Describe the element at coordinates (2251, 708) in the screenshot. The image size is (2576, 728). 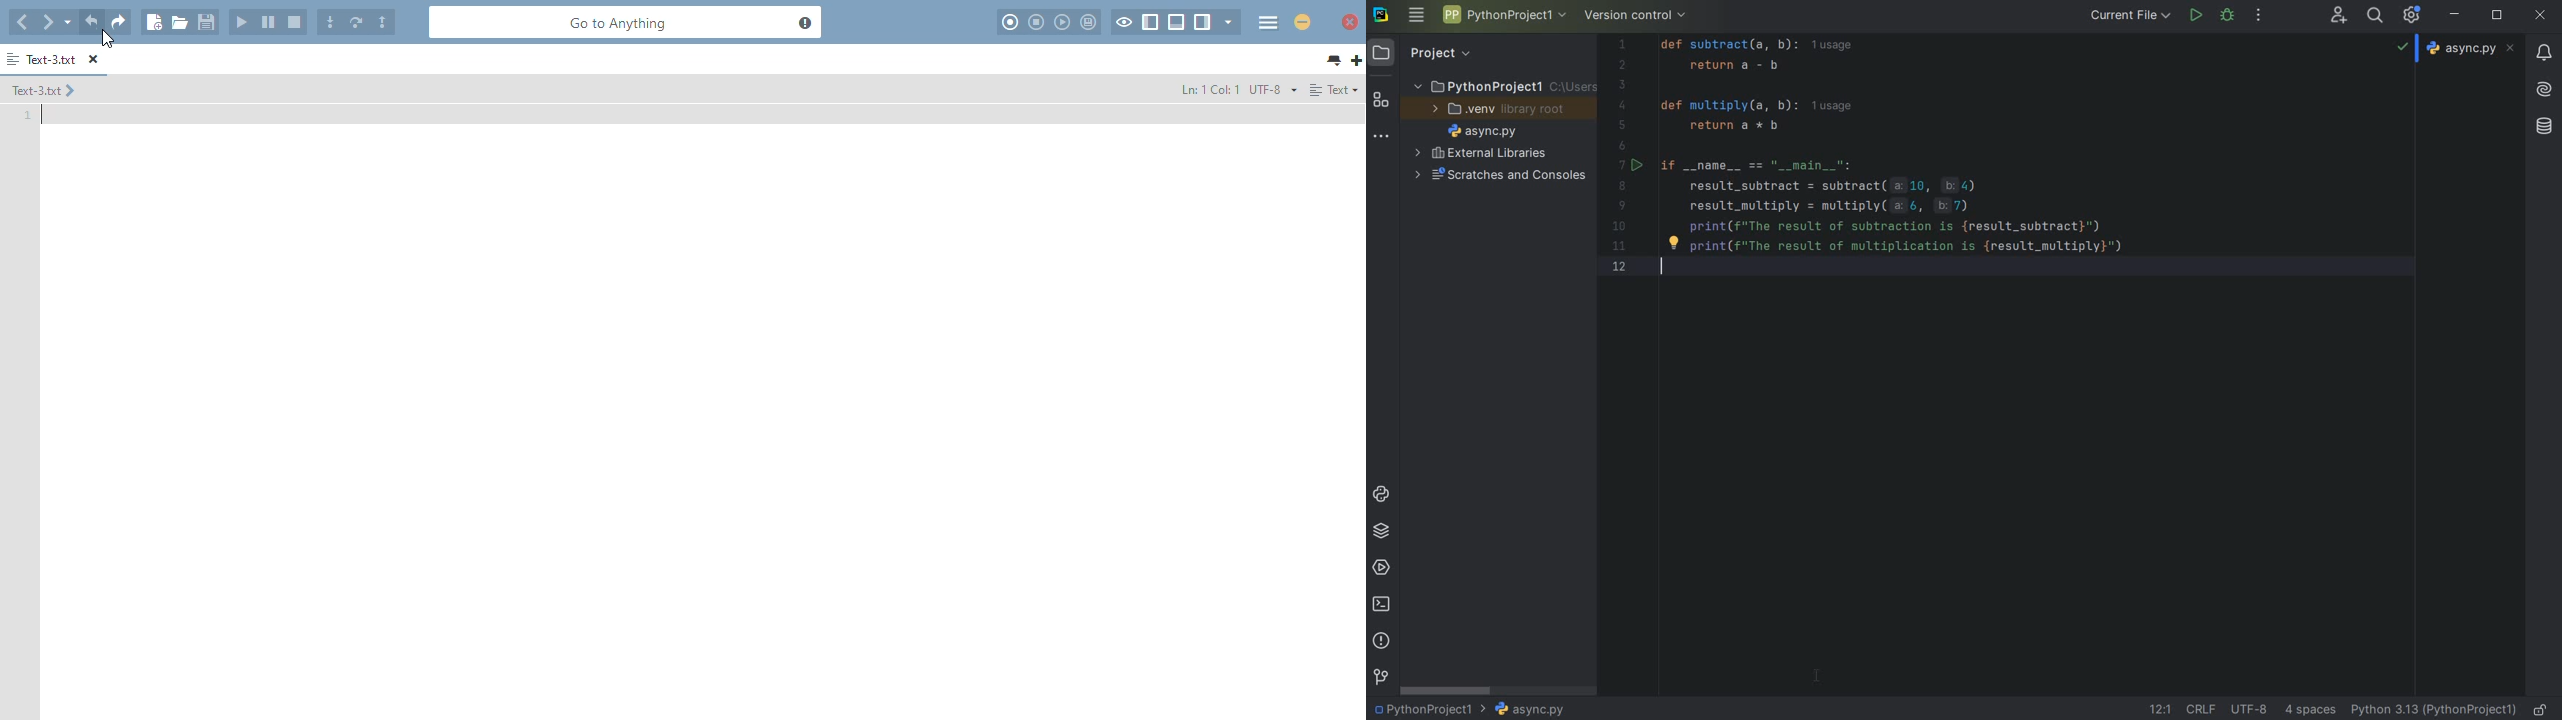
I see `file encoding` at that location.